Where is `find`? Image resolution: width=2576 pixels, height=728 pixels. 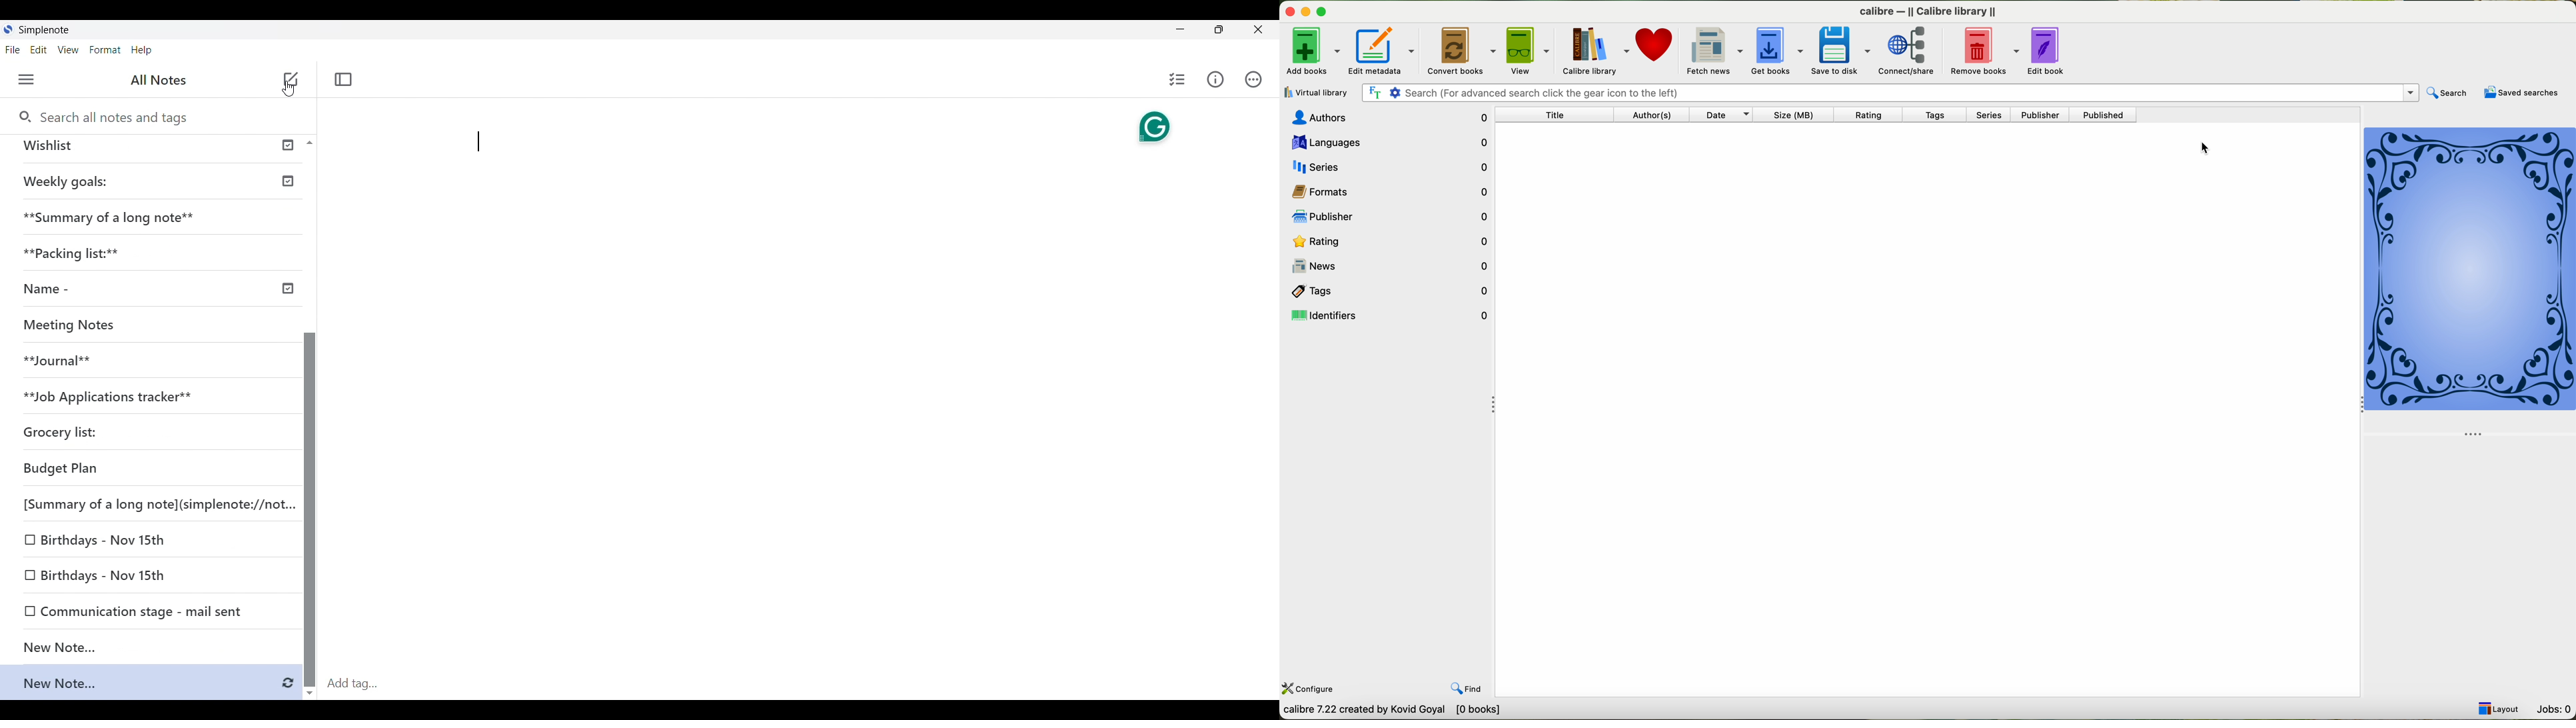 find is located at coordinates (1466, 688).